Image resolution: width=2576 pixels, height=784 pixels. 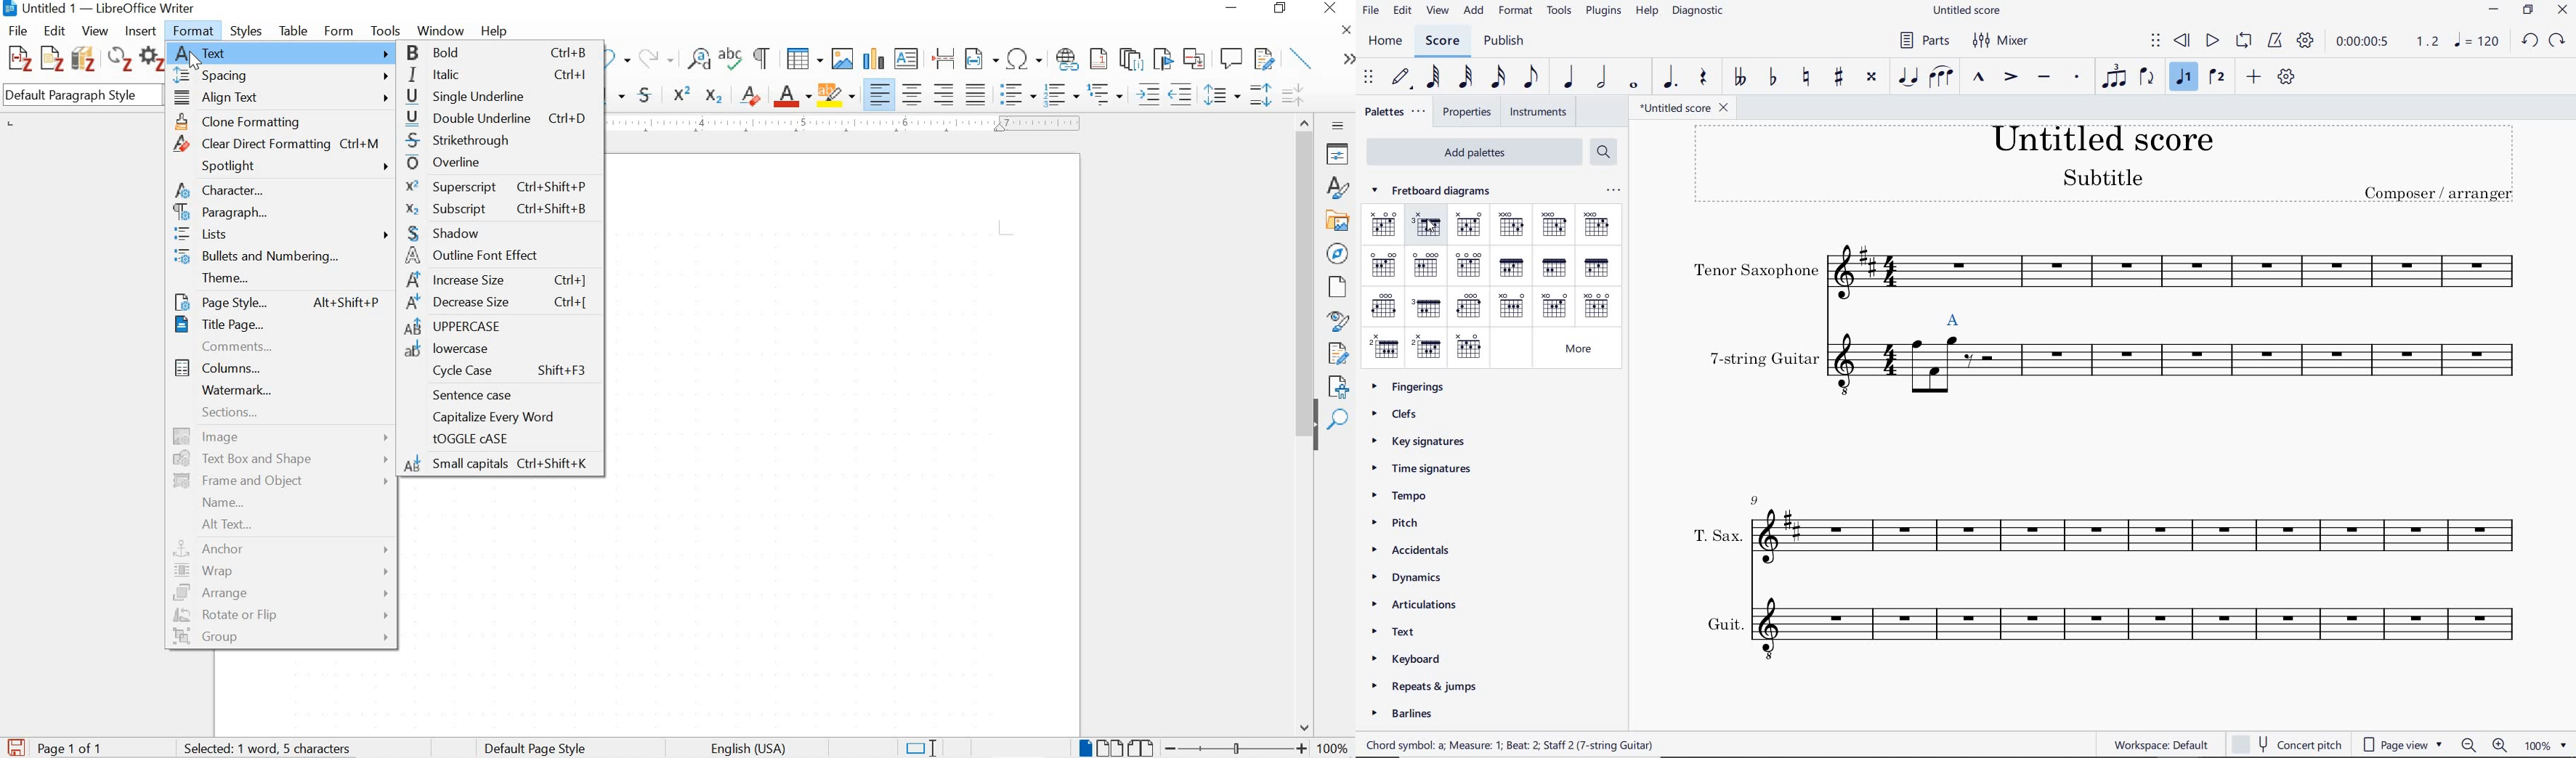 I want to click on insert bookmark, so click(x=1162, y=59).